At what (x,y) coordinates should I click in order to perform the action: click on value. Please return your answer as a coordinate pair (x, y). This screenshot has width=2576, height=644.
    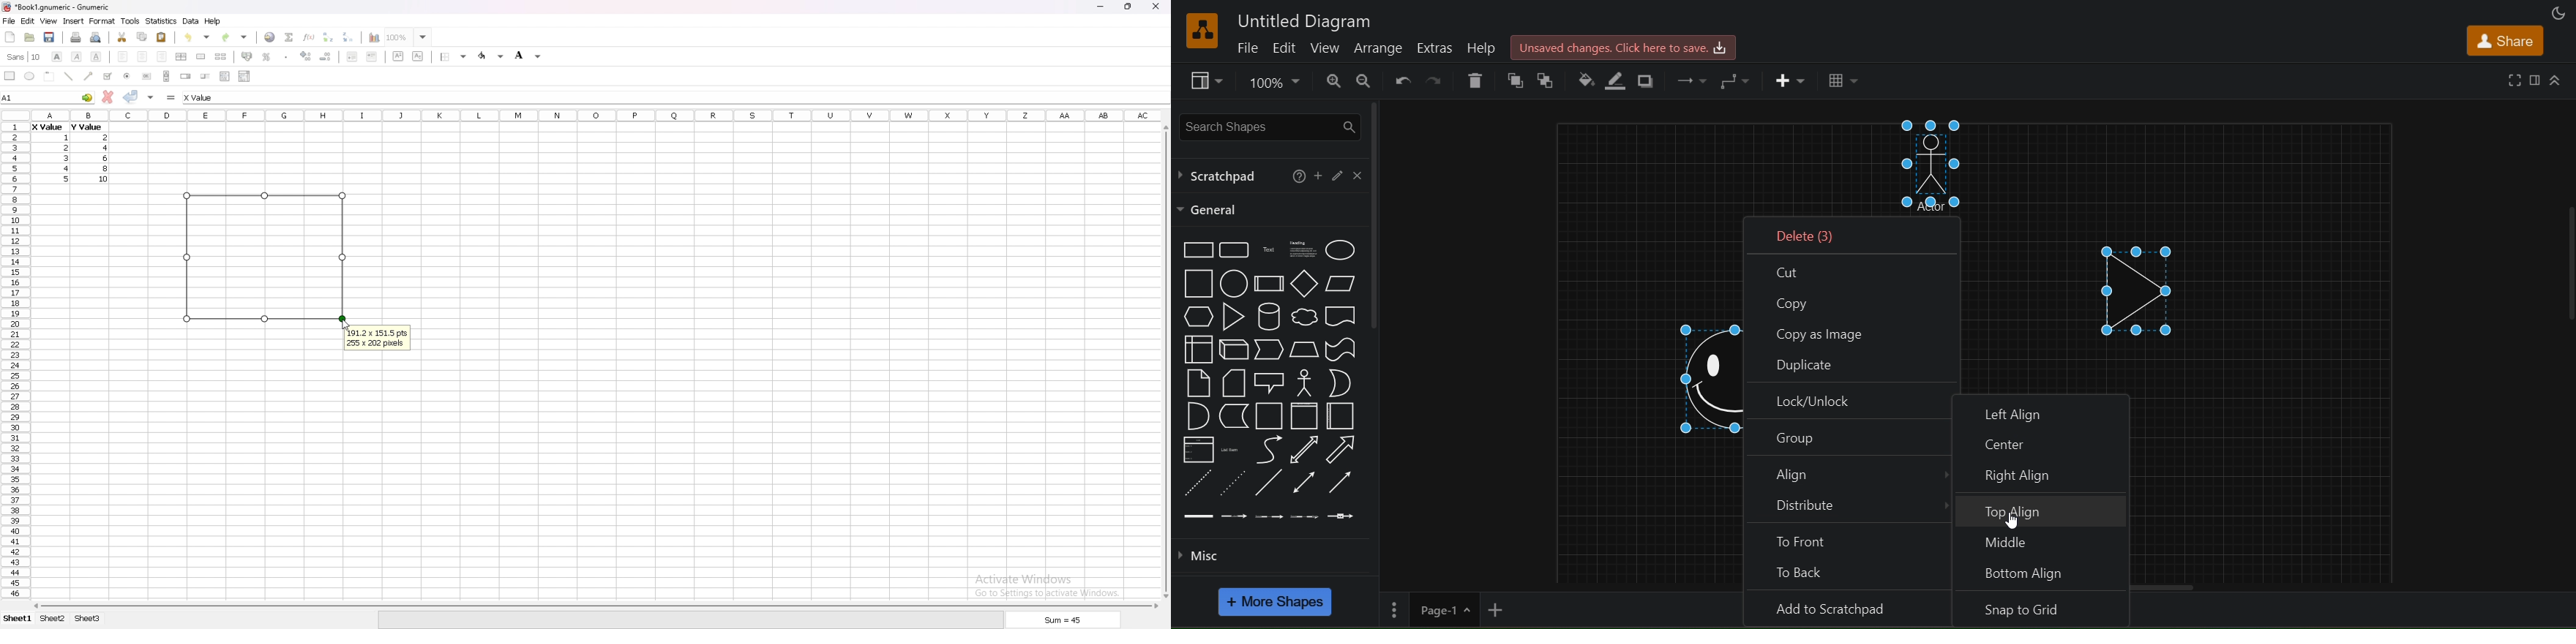
    Looking at the image, I should click on (104, 179).